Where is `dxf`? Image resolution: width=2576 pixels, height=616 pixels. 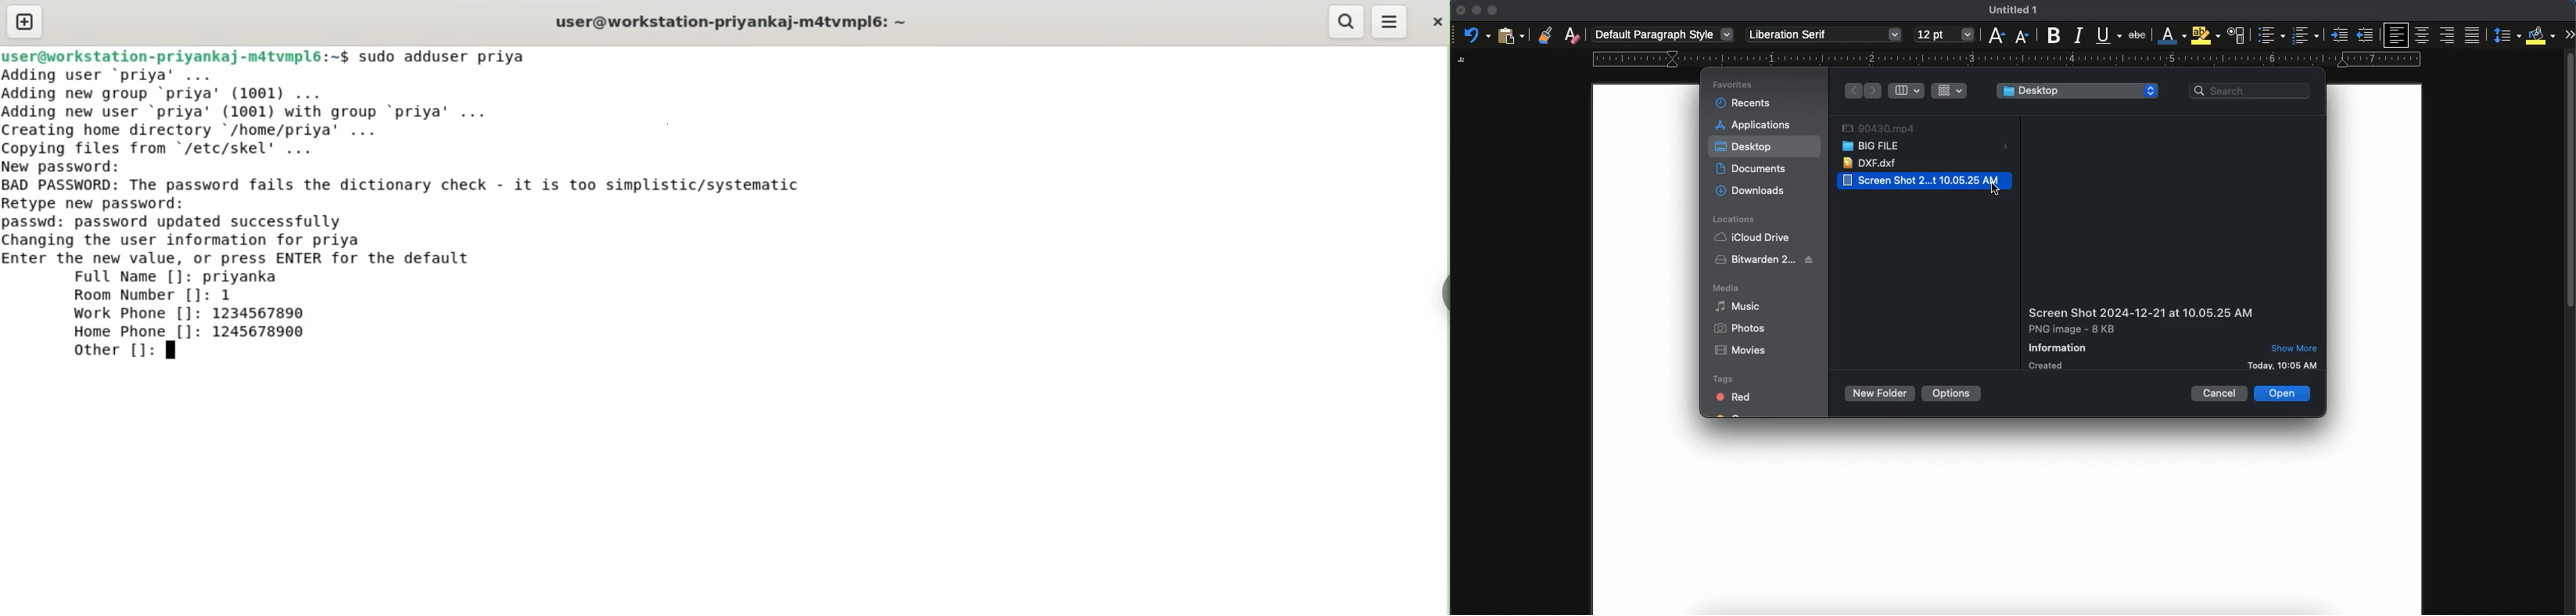
dxf is located at coordinates (1869, 164).